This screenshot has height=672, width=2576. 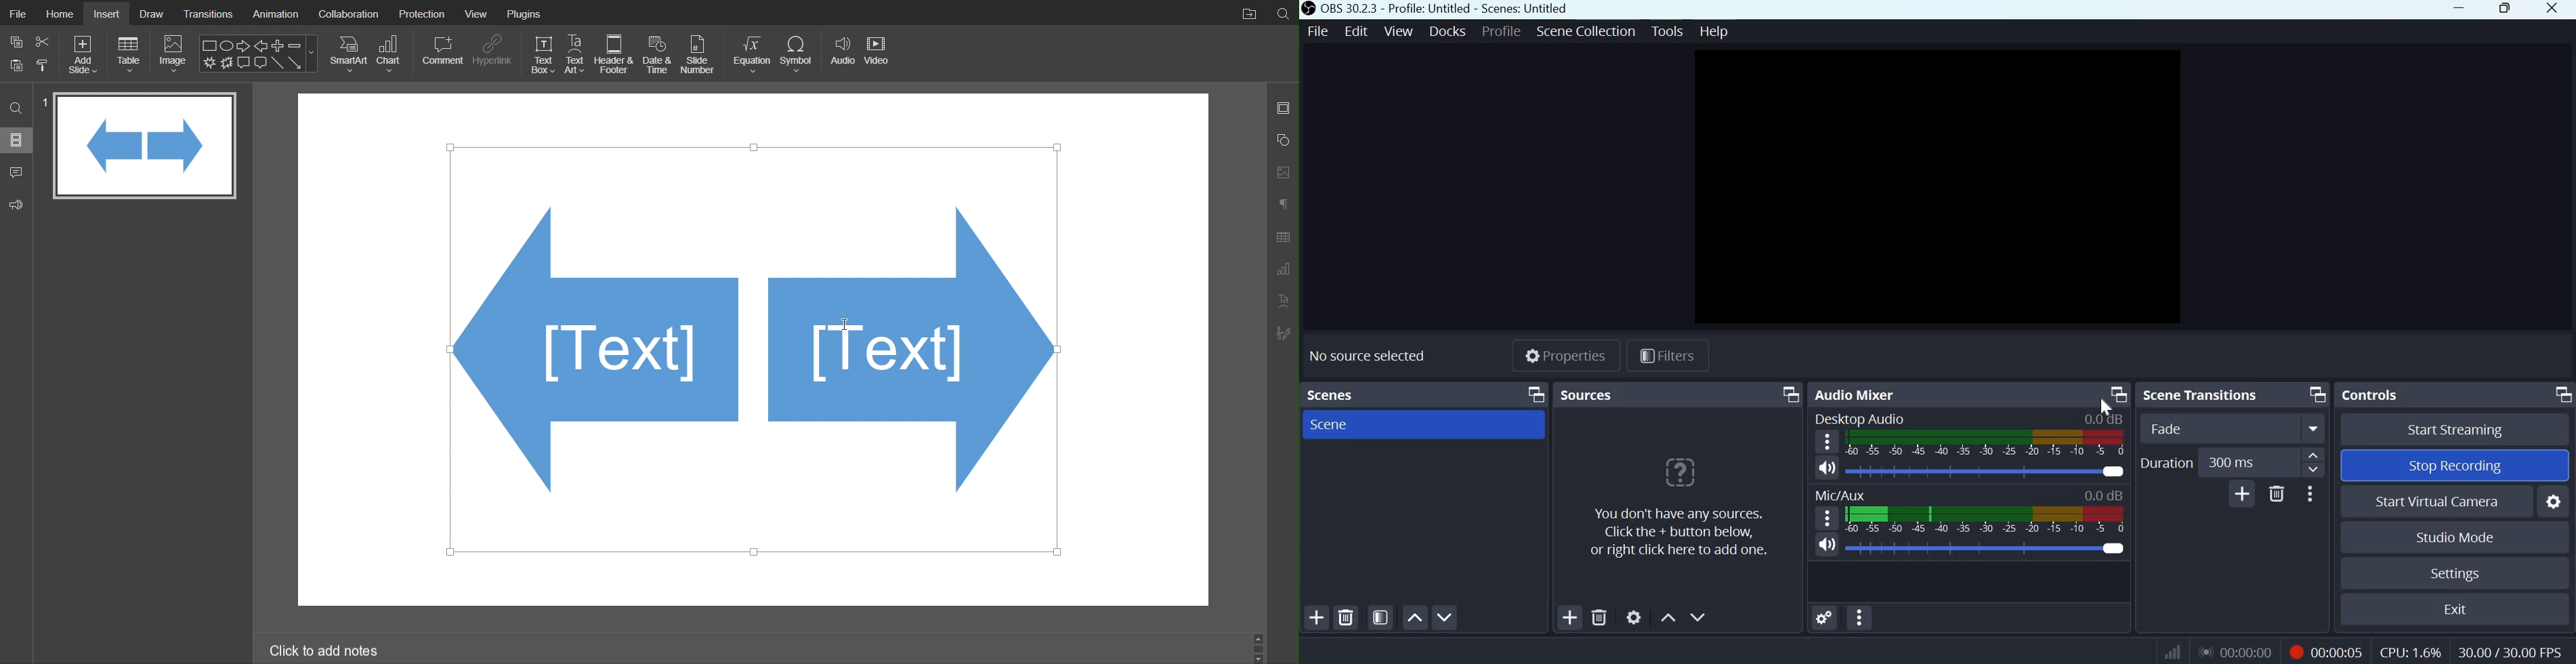 I want to click on paste, so click(x=16, y=66).